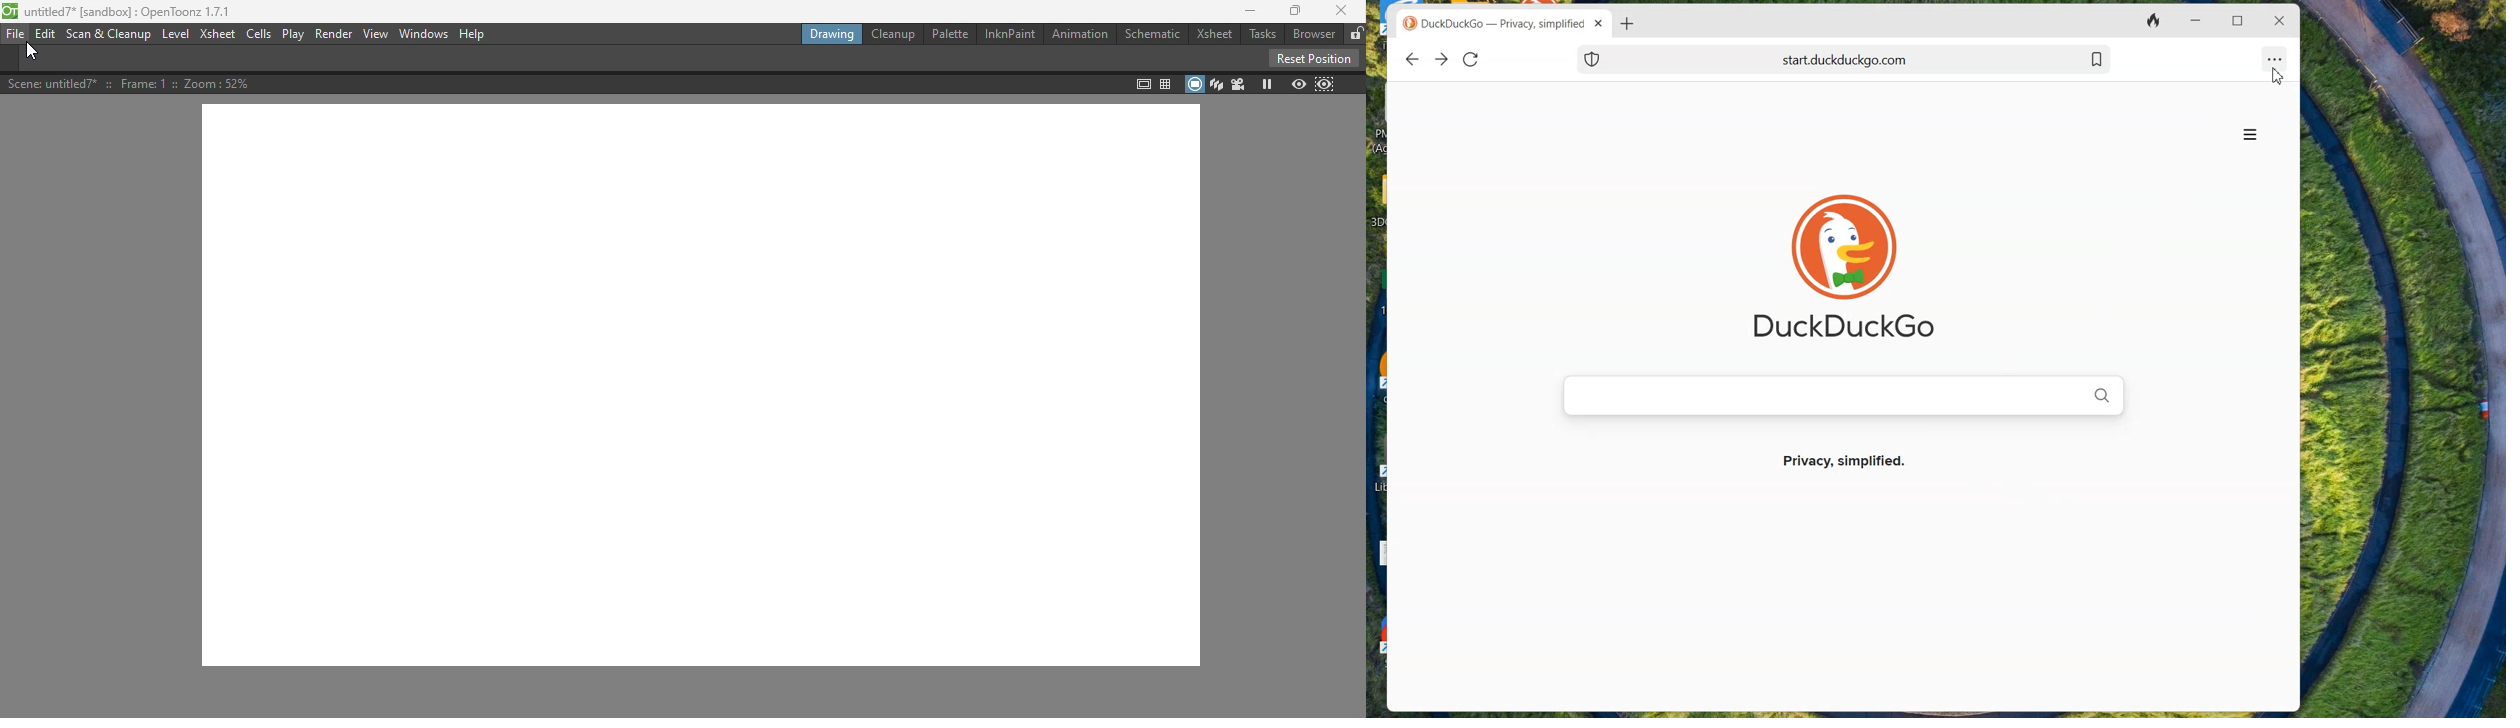 This screenshot has height=728, width=2520. What do you see at coordinates (2097, 59) in the screenshot?
I see `Bookmark` at bounding box center [2097, 59].